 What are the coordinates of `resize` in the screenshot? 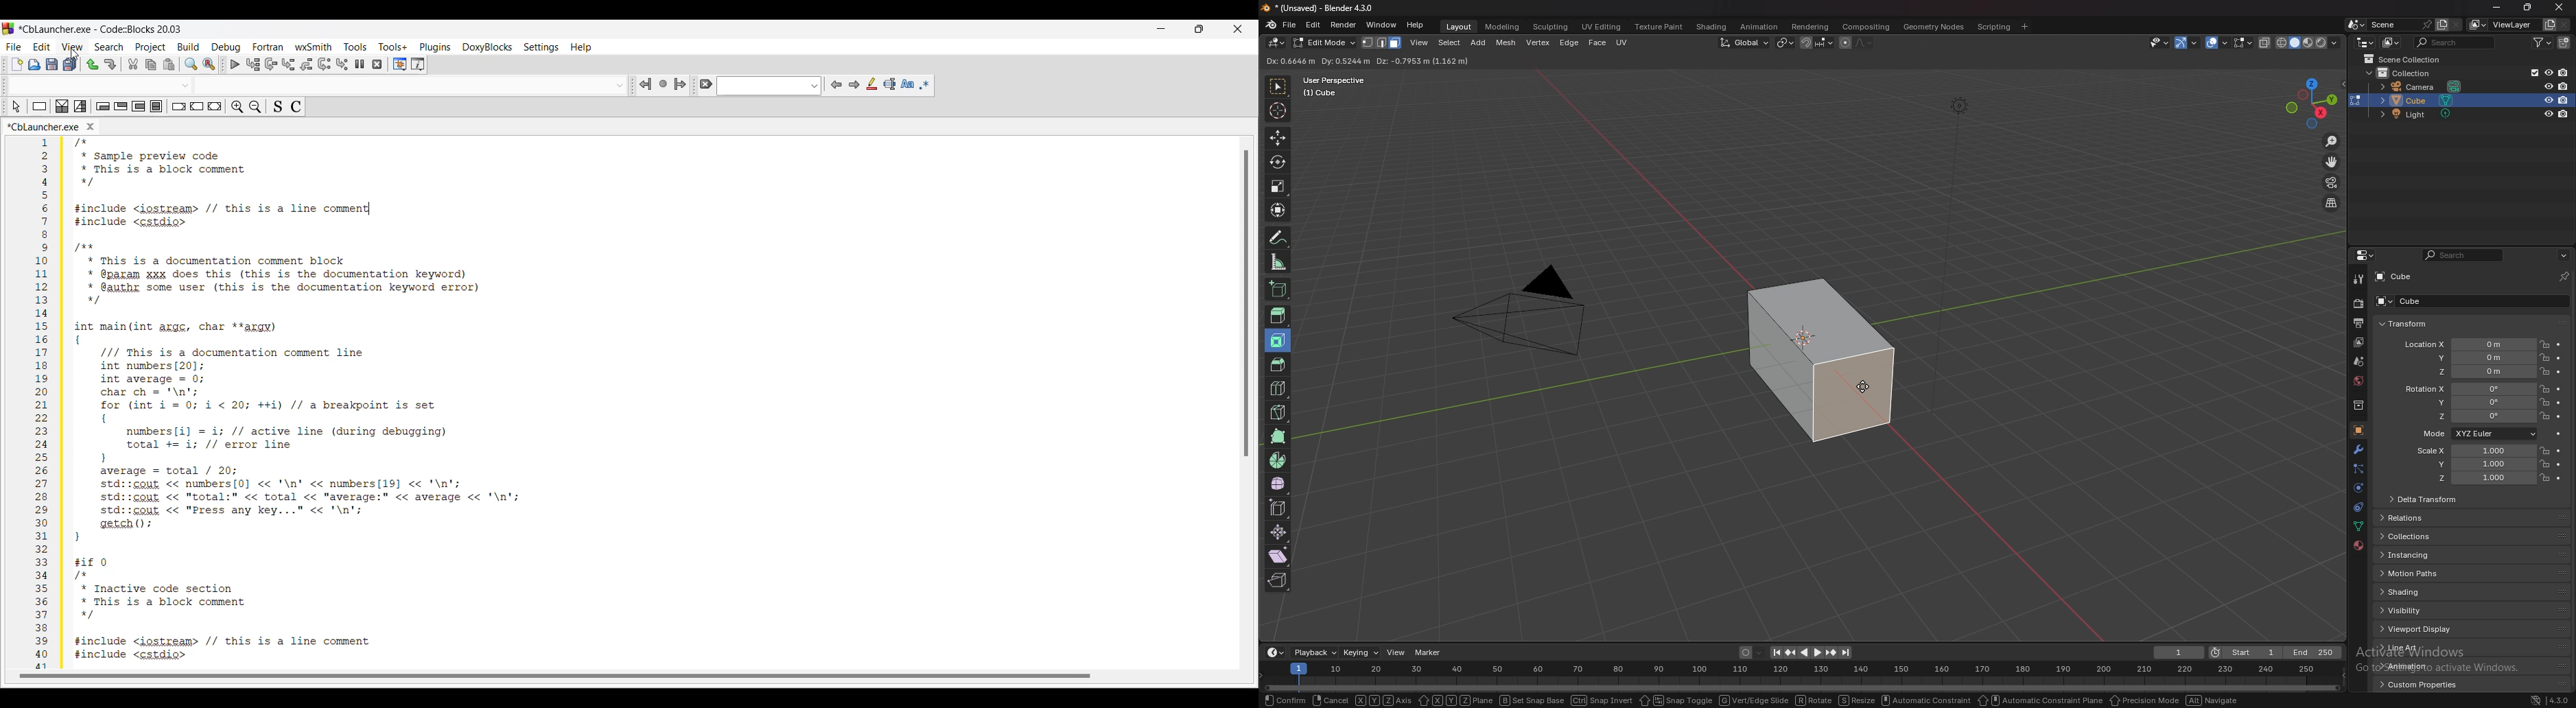 It's located at (2527, 8).